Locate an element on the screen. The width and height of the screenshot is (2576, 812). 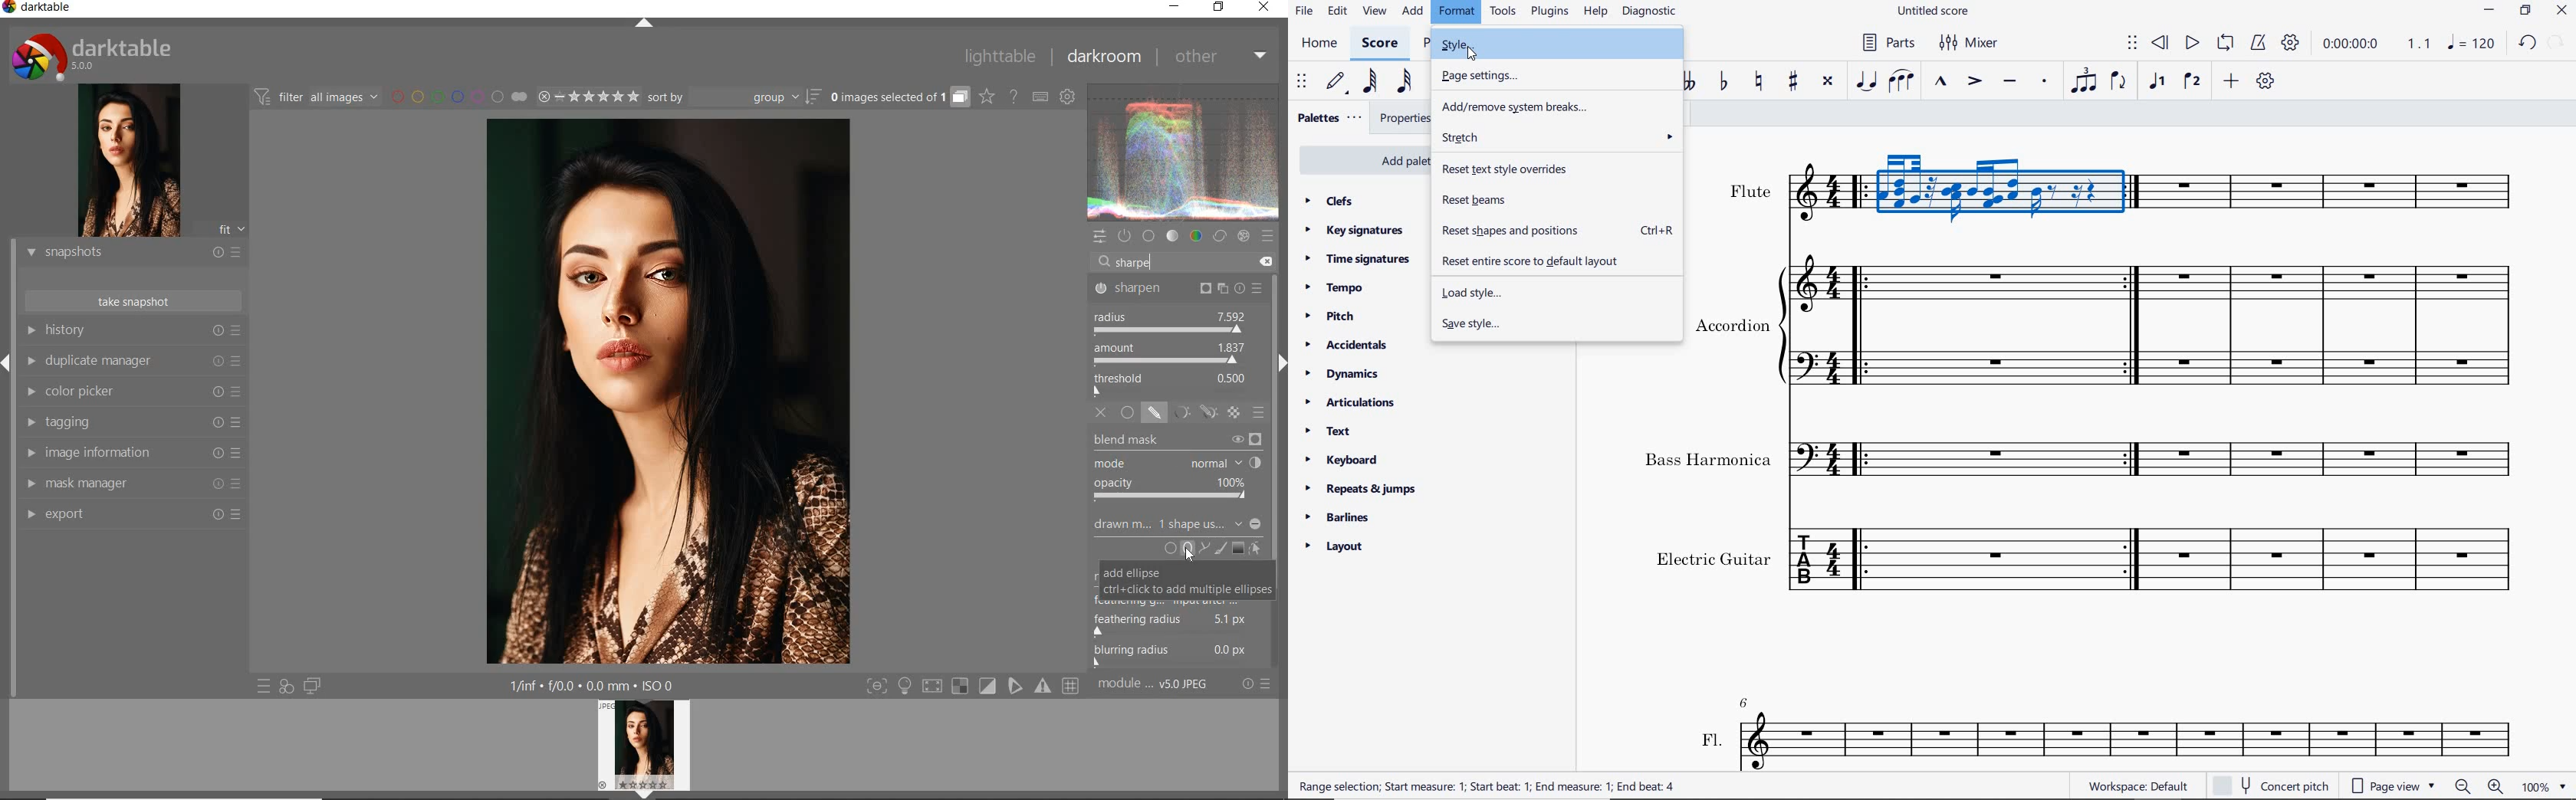
show only active modules is located at coordinates (1125, 237).